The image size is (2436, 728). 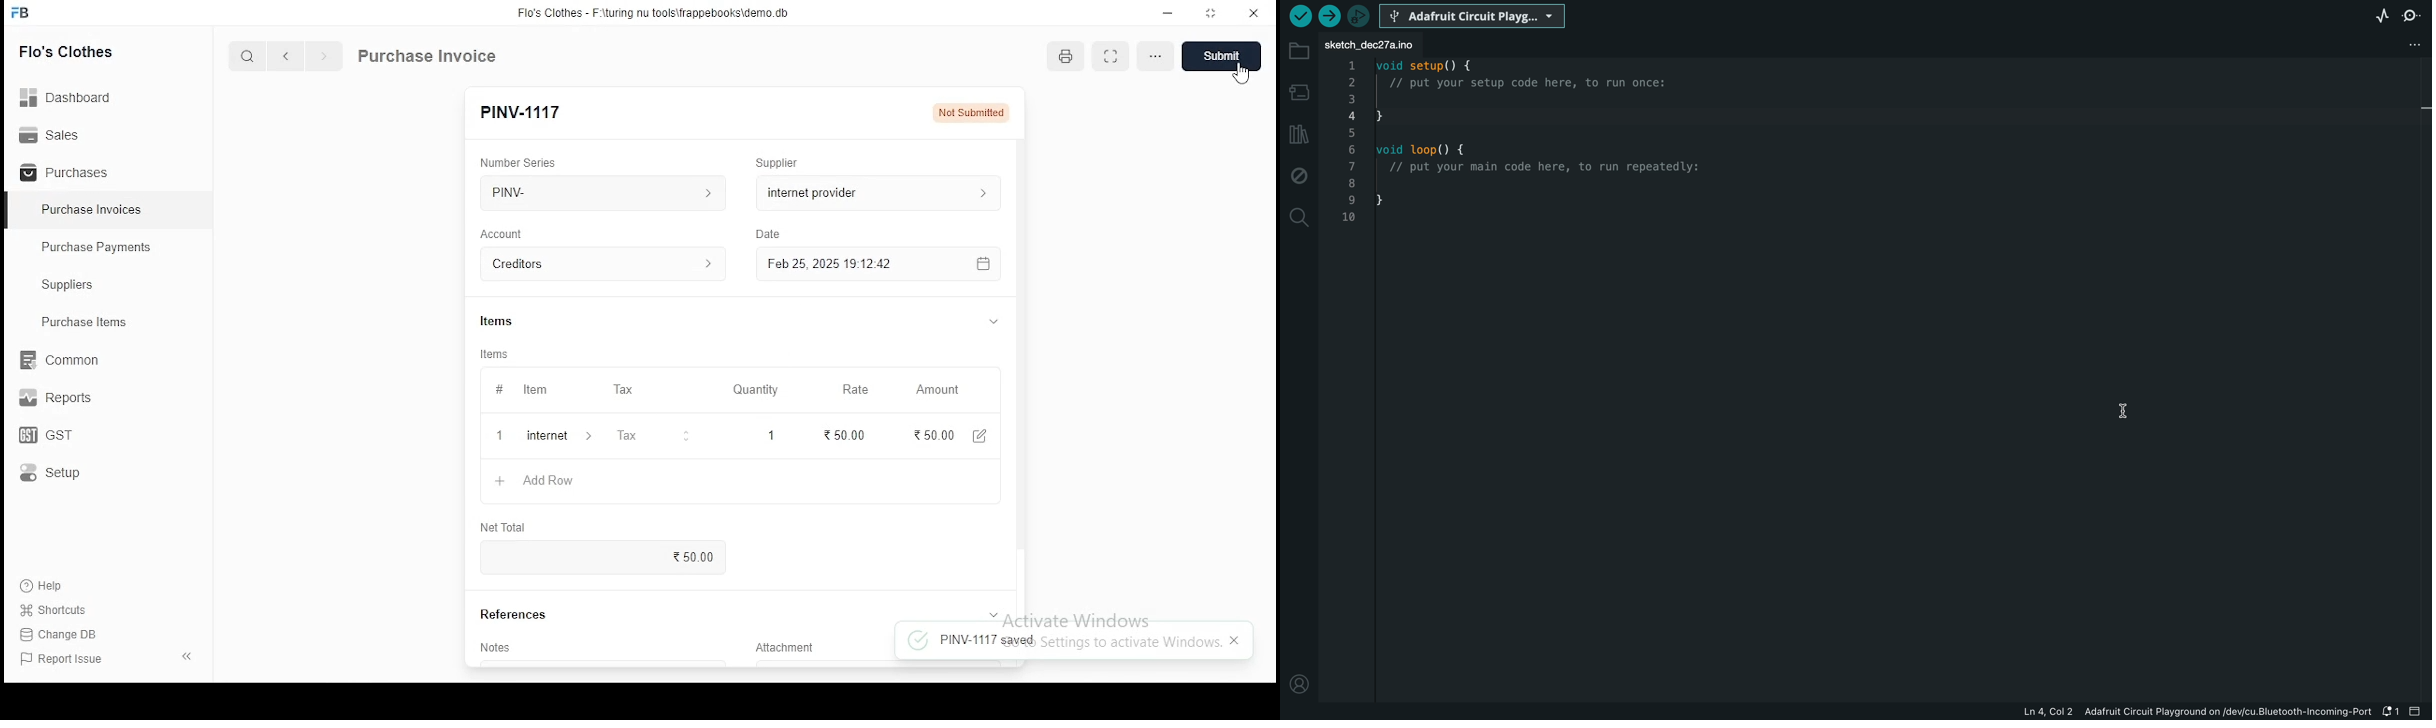 What do you see at coordinates (1254, 11) in the screenshot?
I see `close window` at bounding box center [1254, 11].